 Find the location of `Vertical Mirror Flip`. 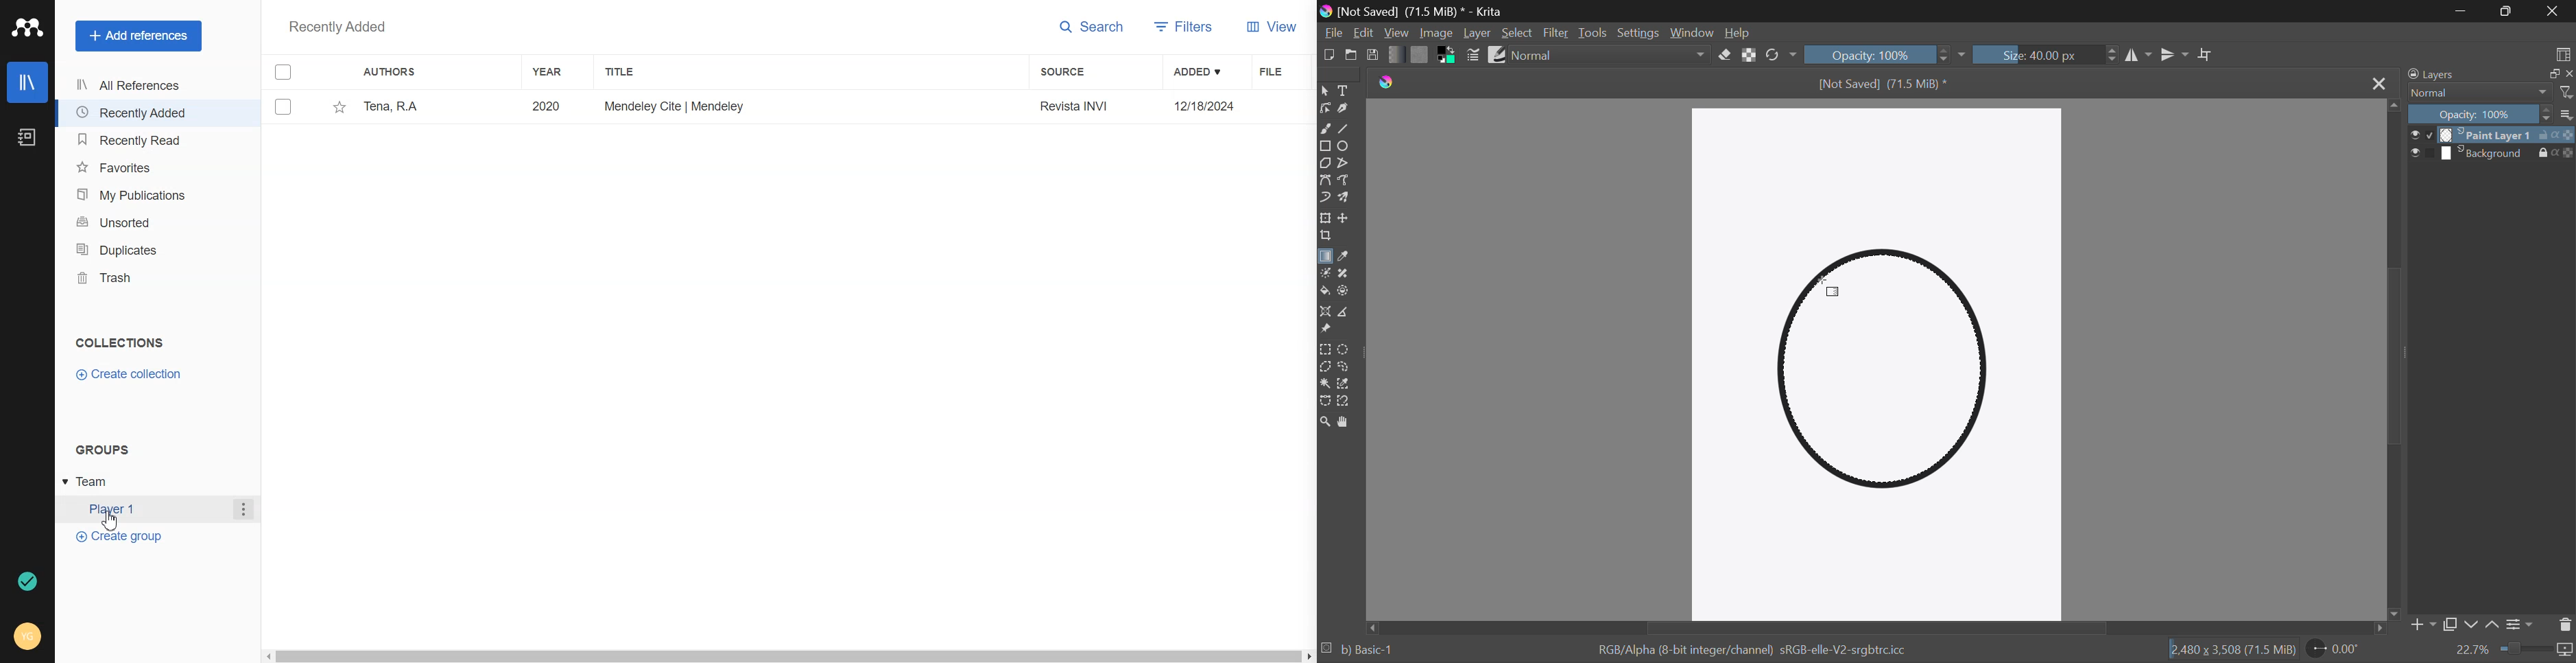

Vertical Mirror Flip is located at coordinates (2139, 55).